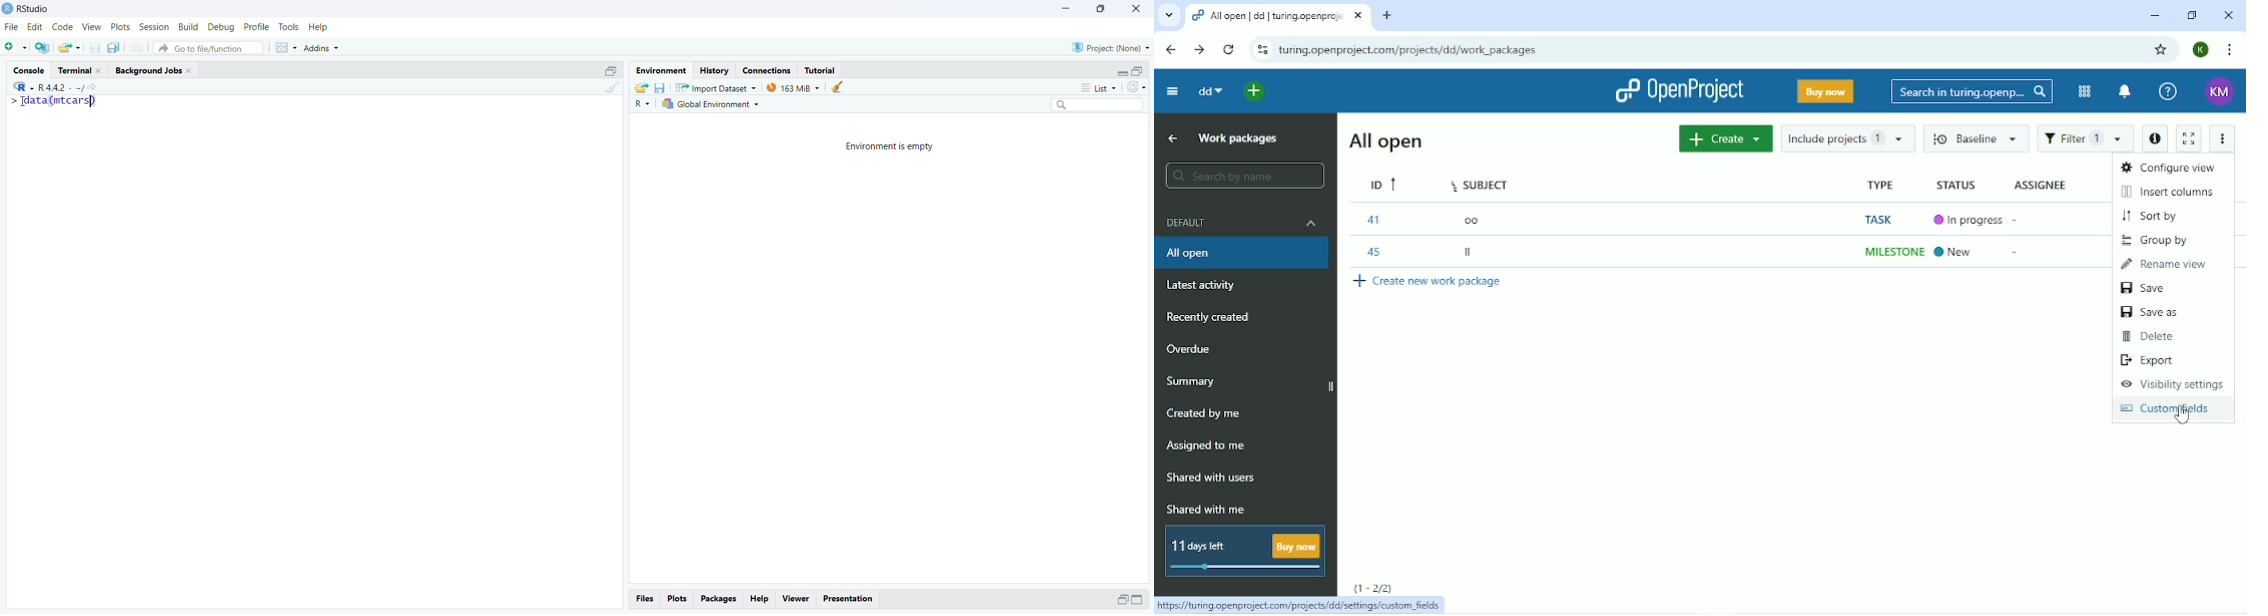  I want to click on close, so click(1138, 7).